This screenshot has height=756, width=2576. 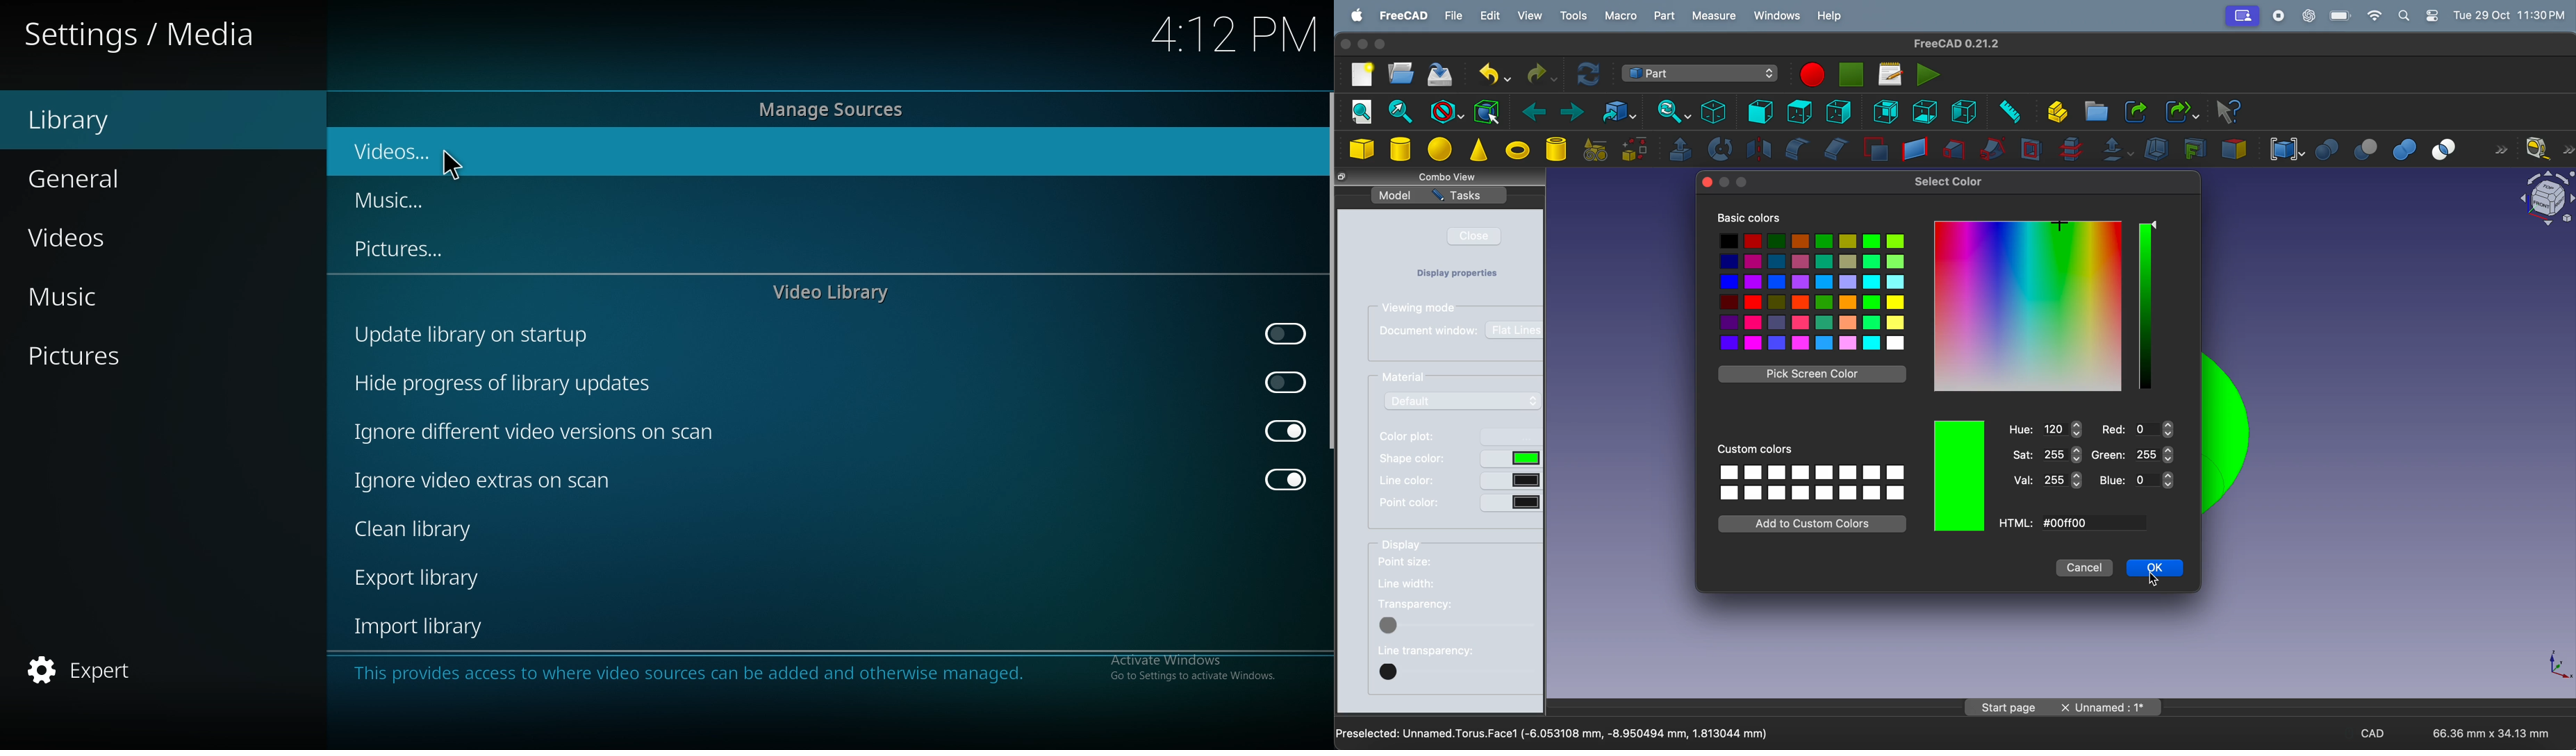 What do you see at coordinates (465, 203) in the screenshot?
I see `music` at bounding box center [465, 203].